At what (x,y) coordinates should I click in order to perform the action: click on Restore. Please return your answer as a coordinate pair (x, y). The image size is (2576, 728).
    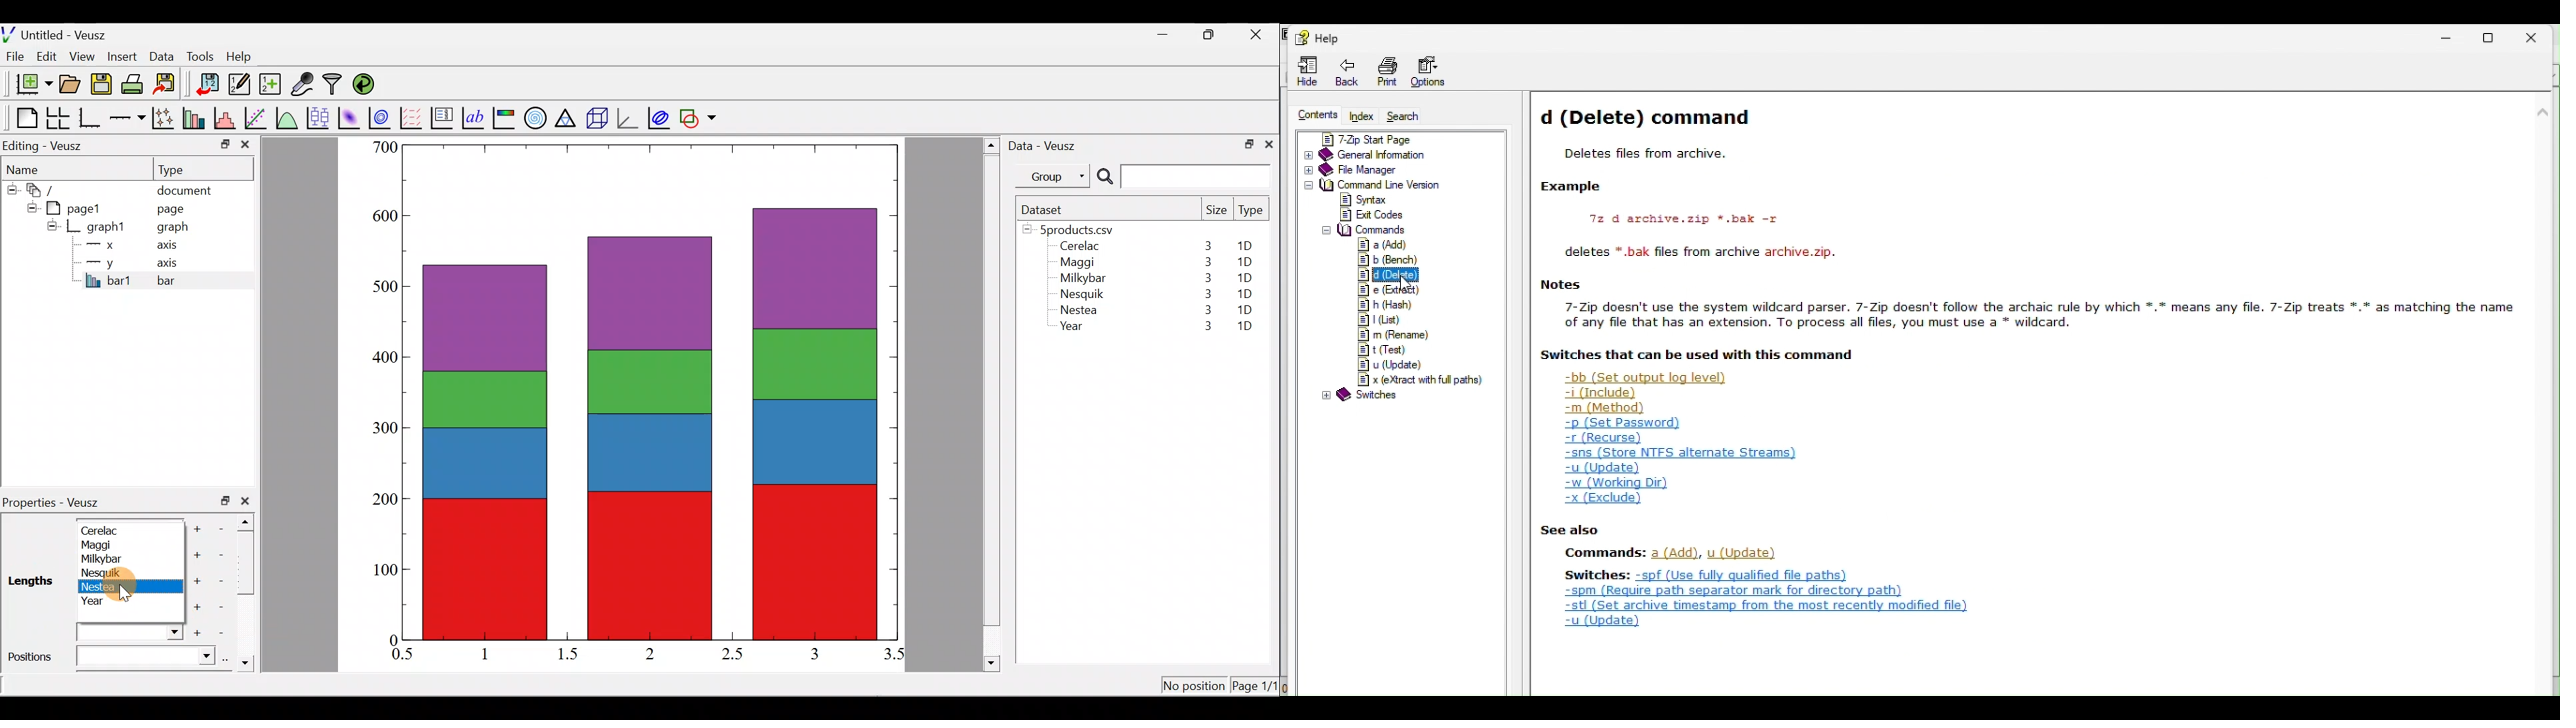
    Looking at the image, I should click on (2500, 34).